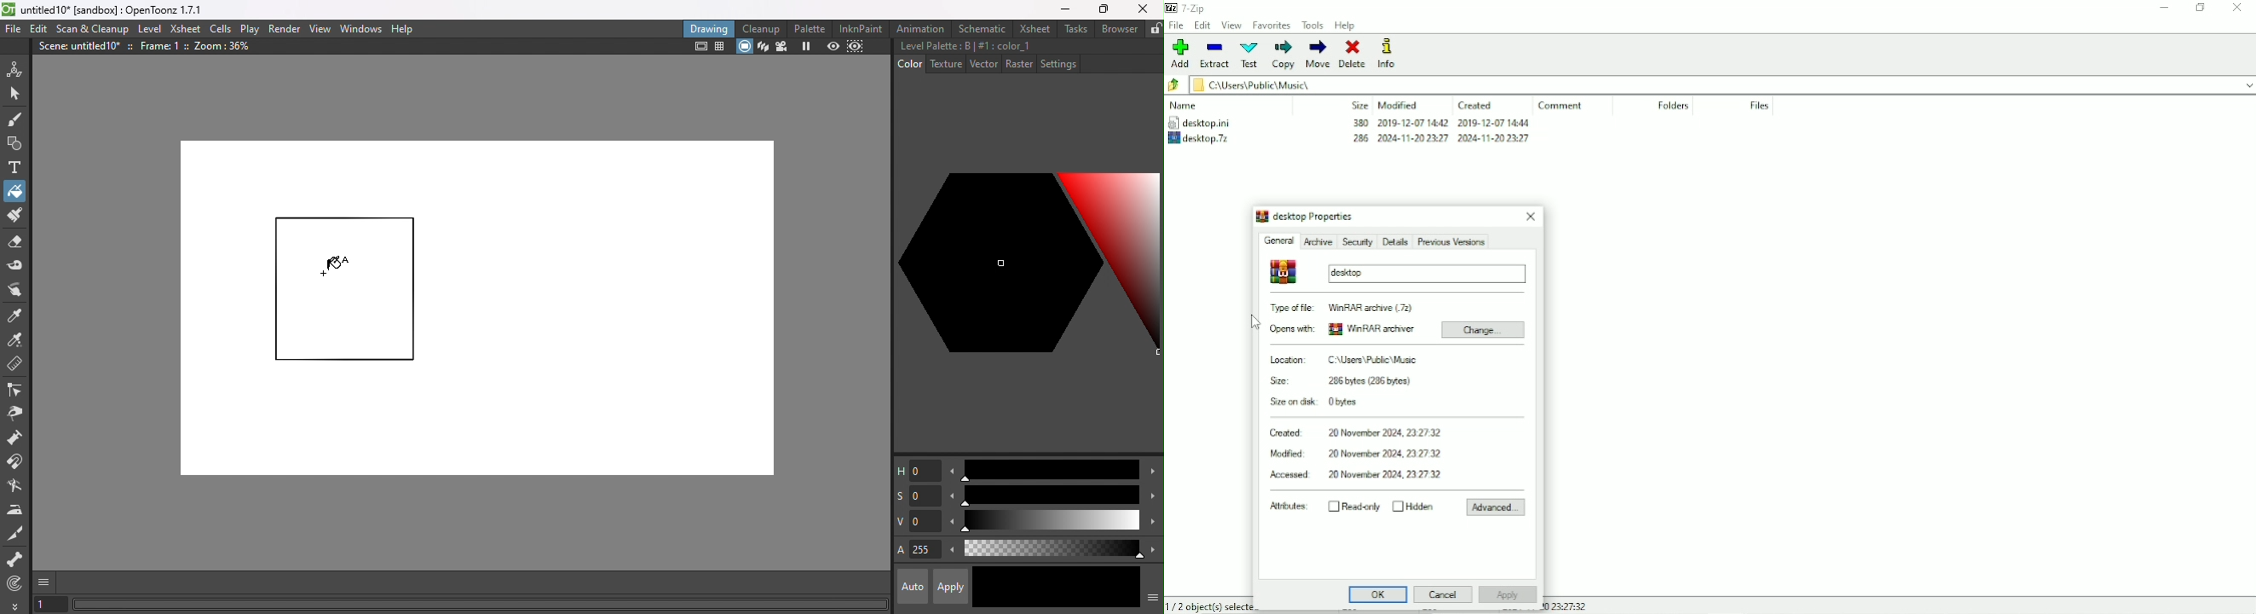  Describe the element at coordinates (1181, 53) in the screenshot. I see `Add` at that location.